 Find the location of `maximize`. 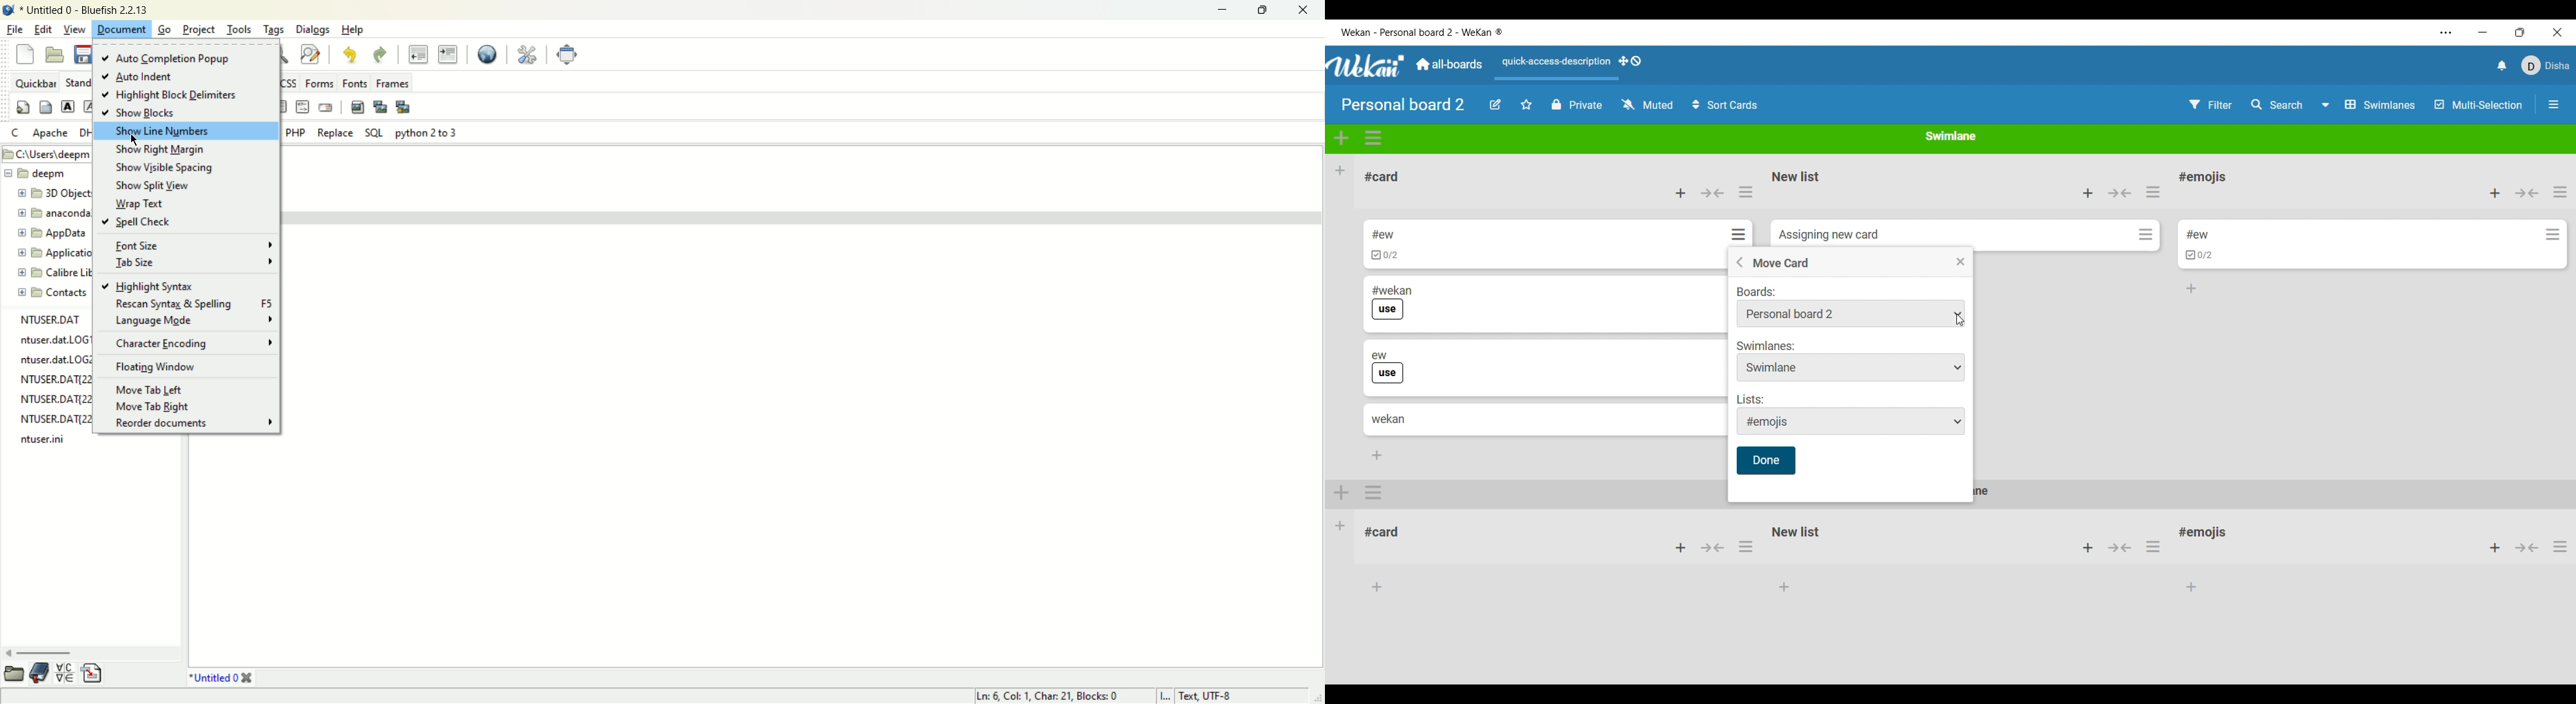

maximize is located at coordinates (1262, 10).